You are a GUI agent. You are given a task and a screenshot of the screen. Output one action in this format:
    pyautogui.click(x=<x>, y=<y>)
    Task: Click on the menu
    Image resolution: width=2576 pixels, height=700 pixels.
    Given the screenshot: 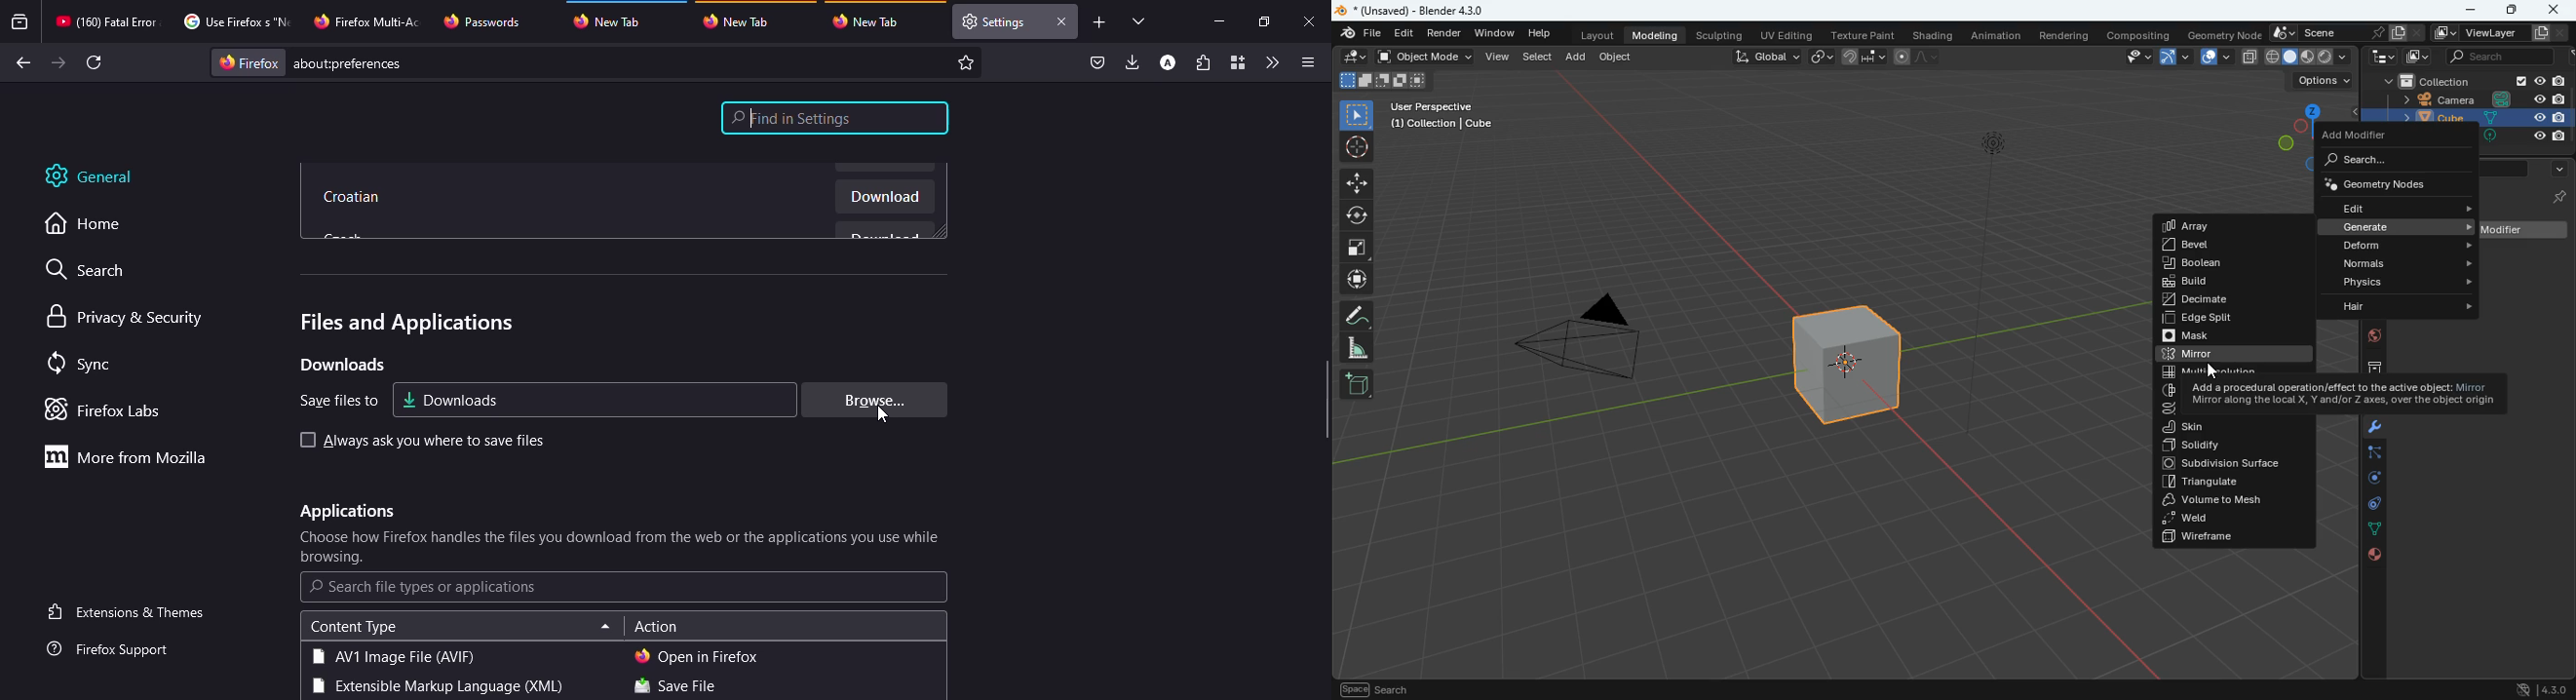 What is the action you would take?
    pyautogui.click(x=1304, y=62)
    